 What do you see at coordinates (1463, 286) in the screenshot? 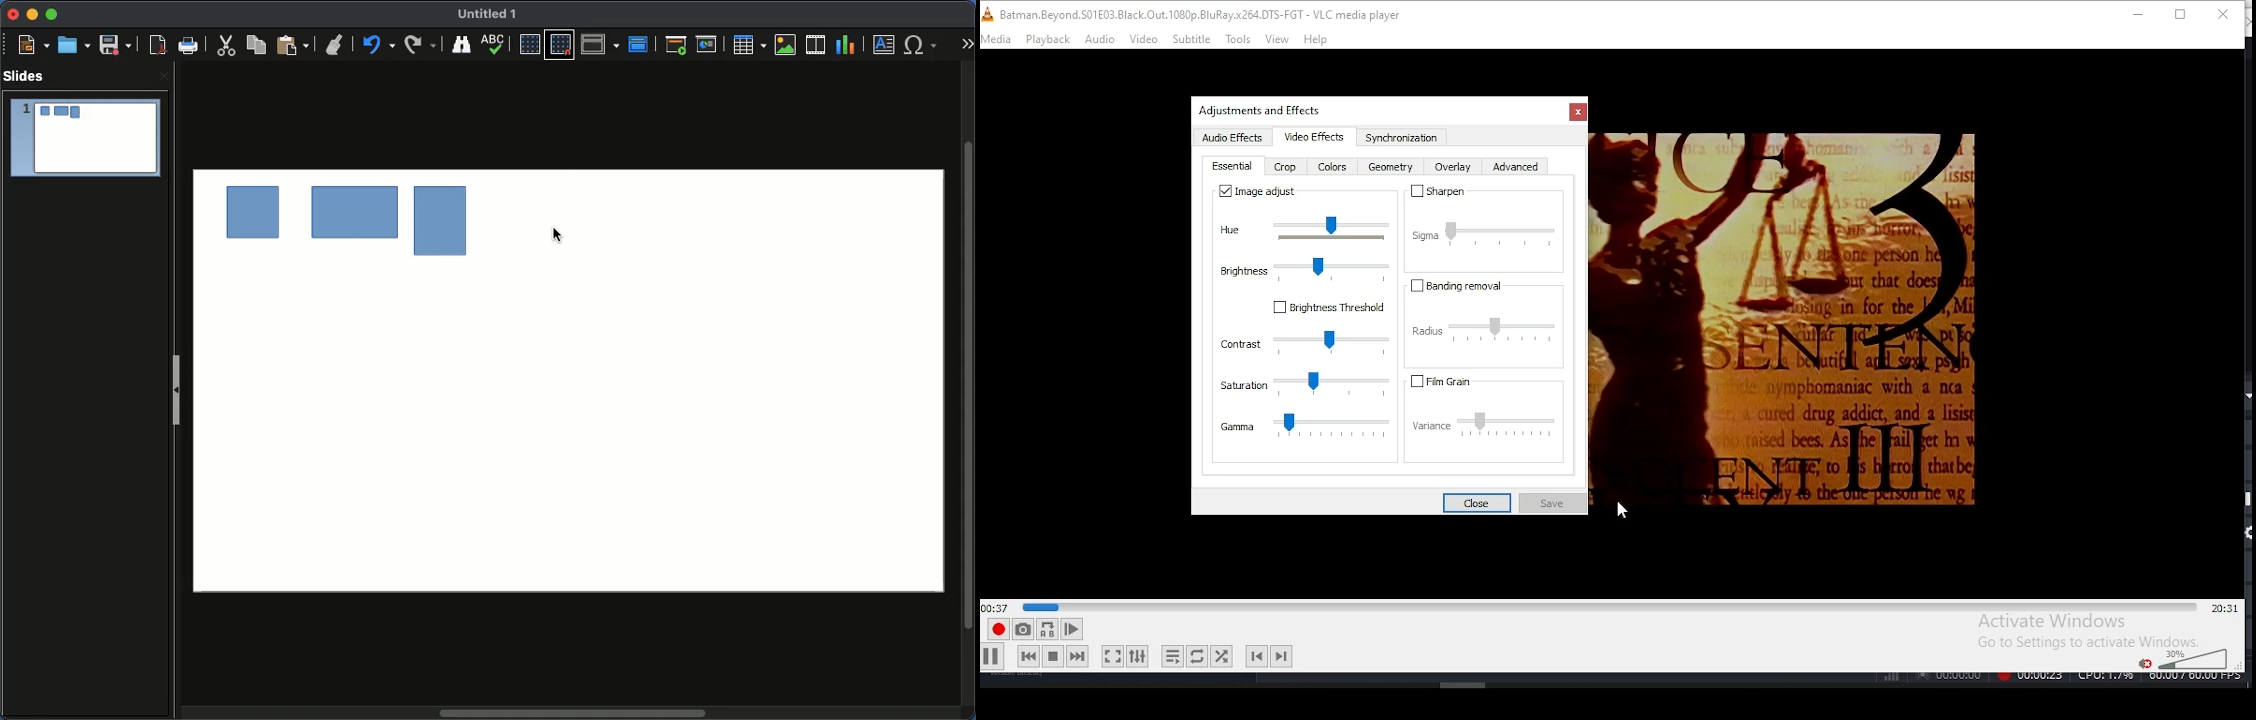
I see `banding removal on/off` at bounding box center [1463, 286].